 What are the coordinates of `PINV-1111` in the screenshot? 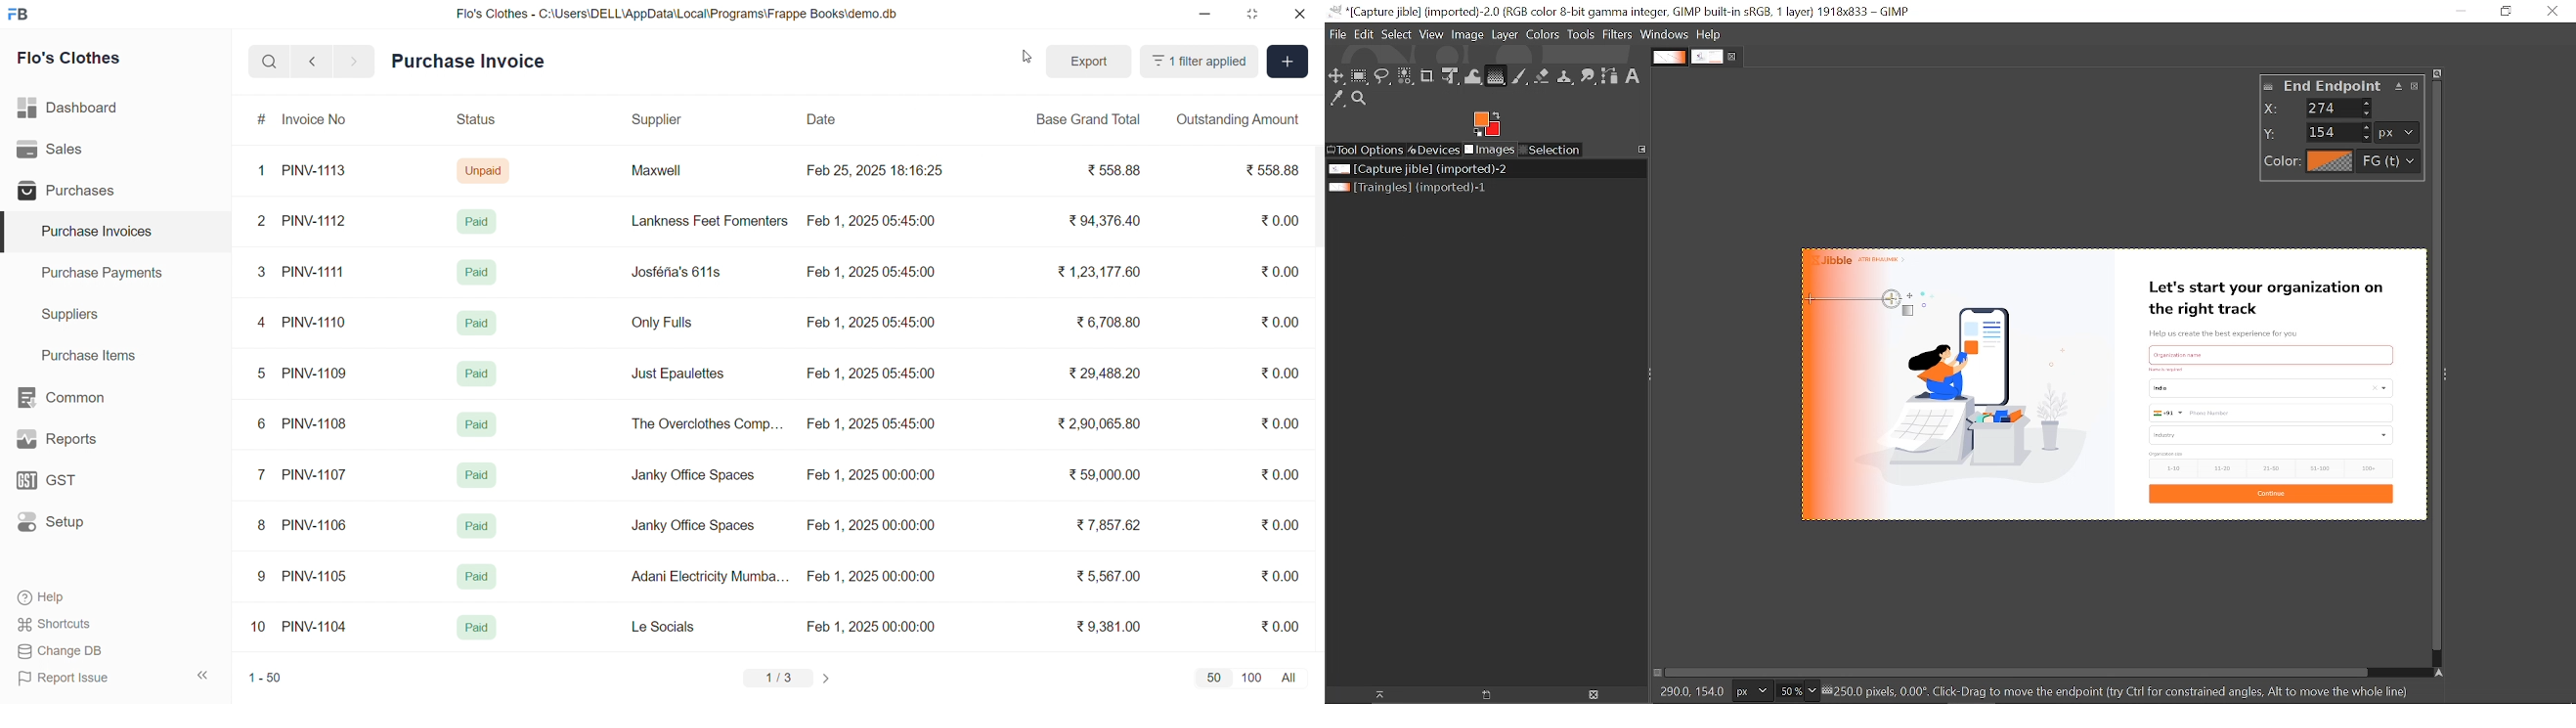 It's located at (315, 271).